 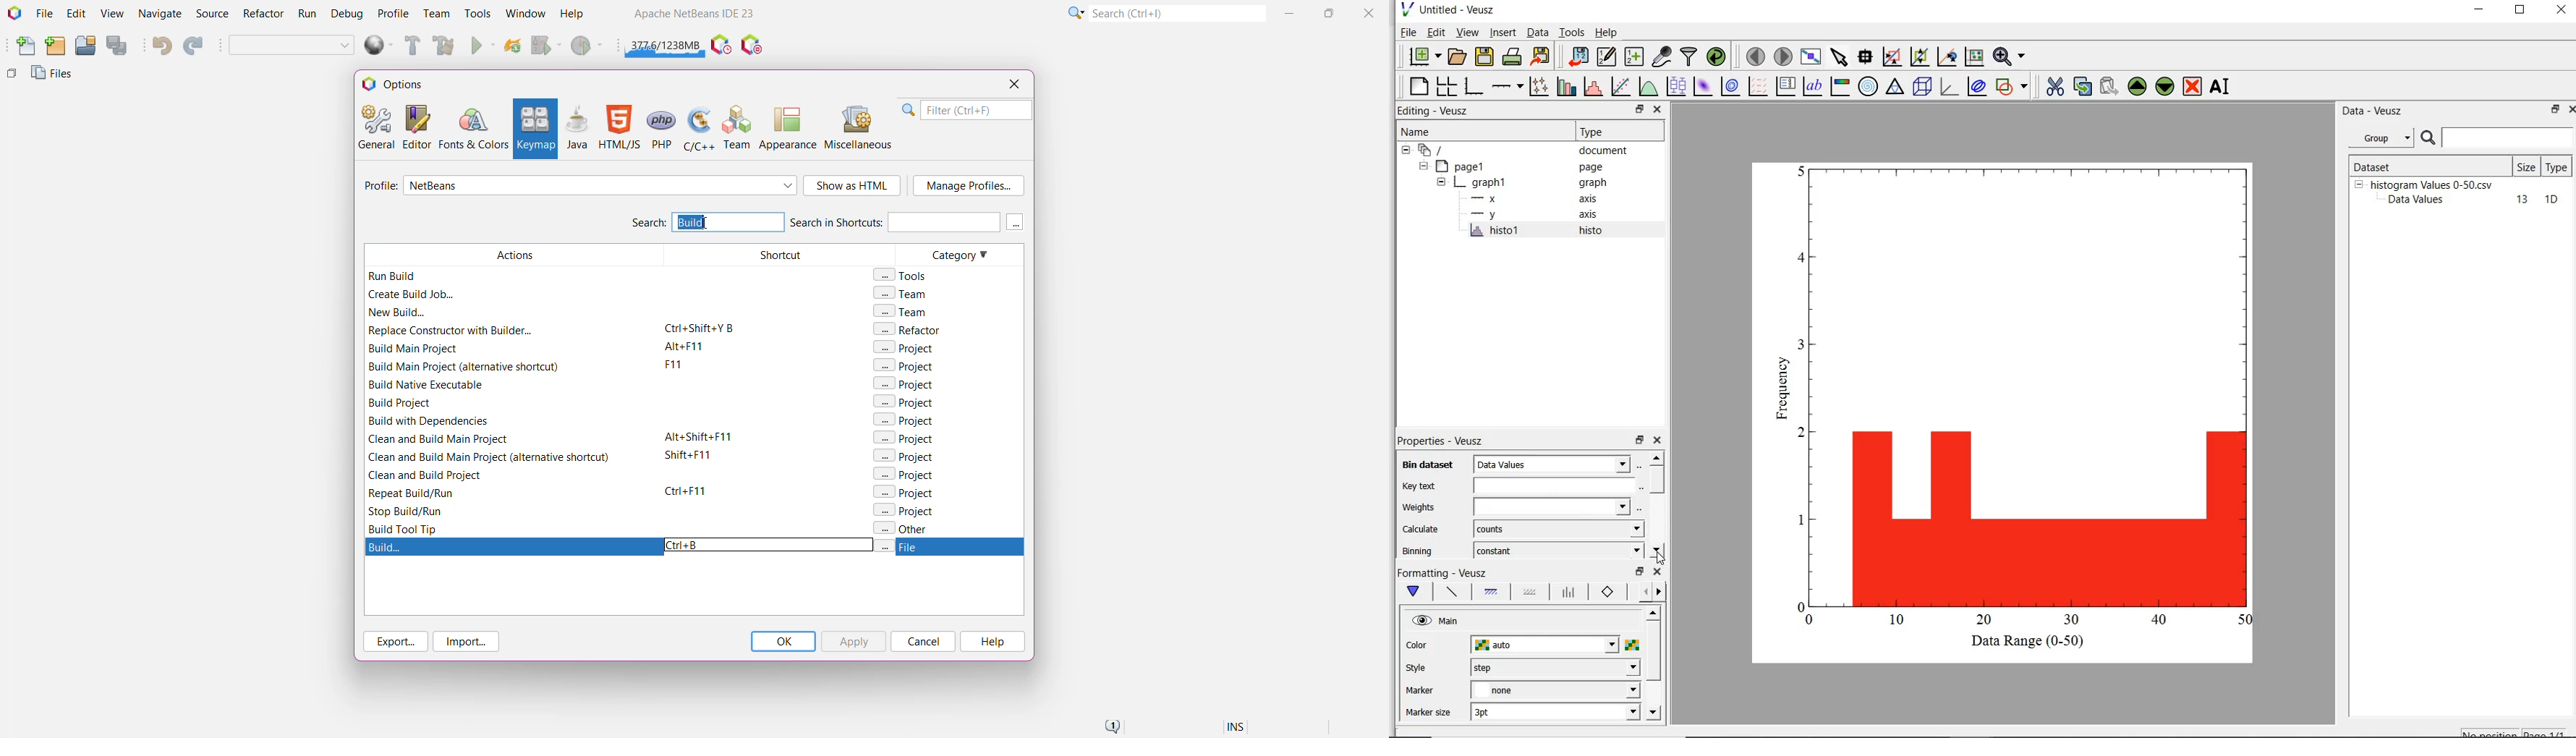 What do you see at coordinates (1608, 592) in the screenshot?
I see `marker border` at bounding box center [1608, 592].